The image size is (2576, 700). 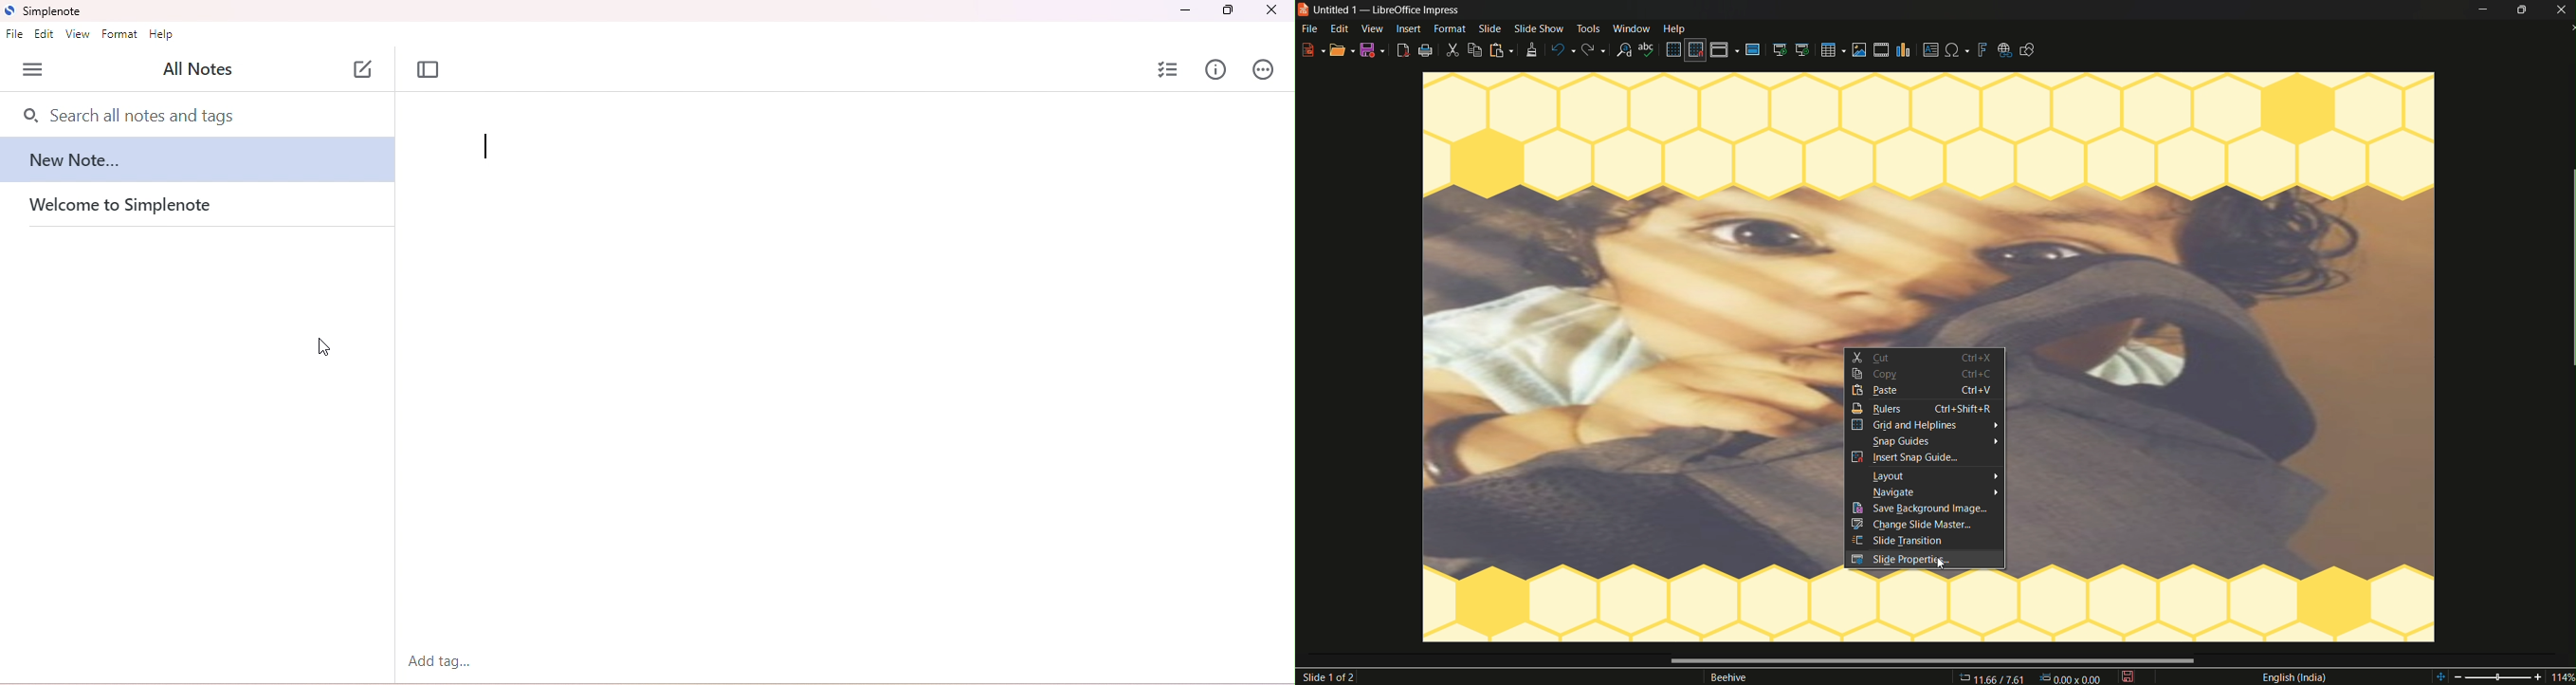 What do you see at coordinates (46, 11) in the screenshot?
I see `simplenote` at bounding box center [46, 11].